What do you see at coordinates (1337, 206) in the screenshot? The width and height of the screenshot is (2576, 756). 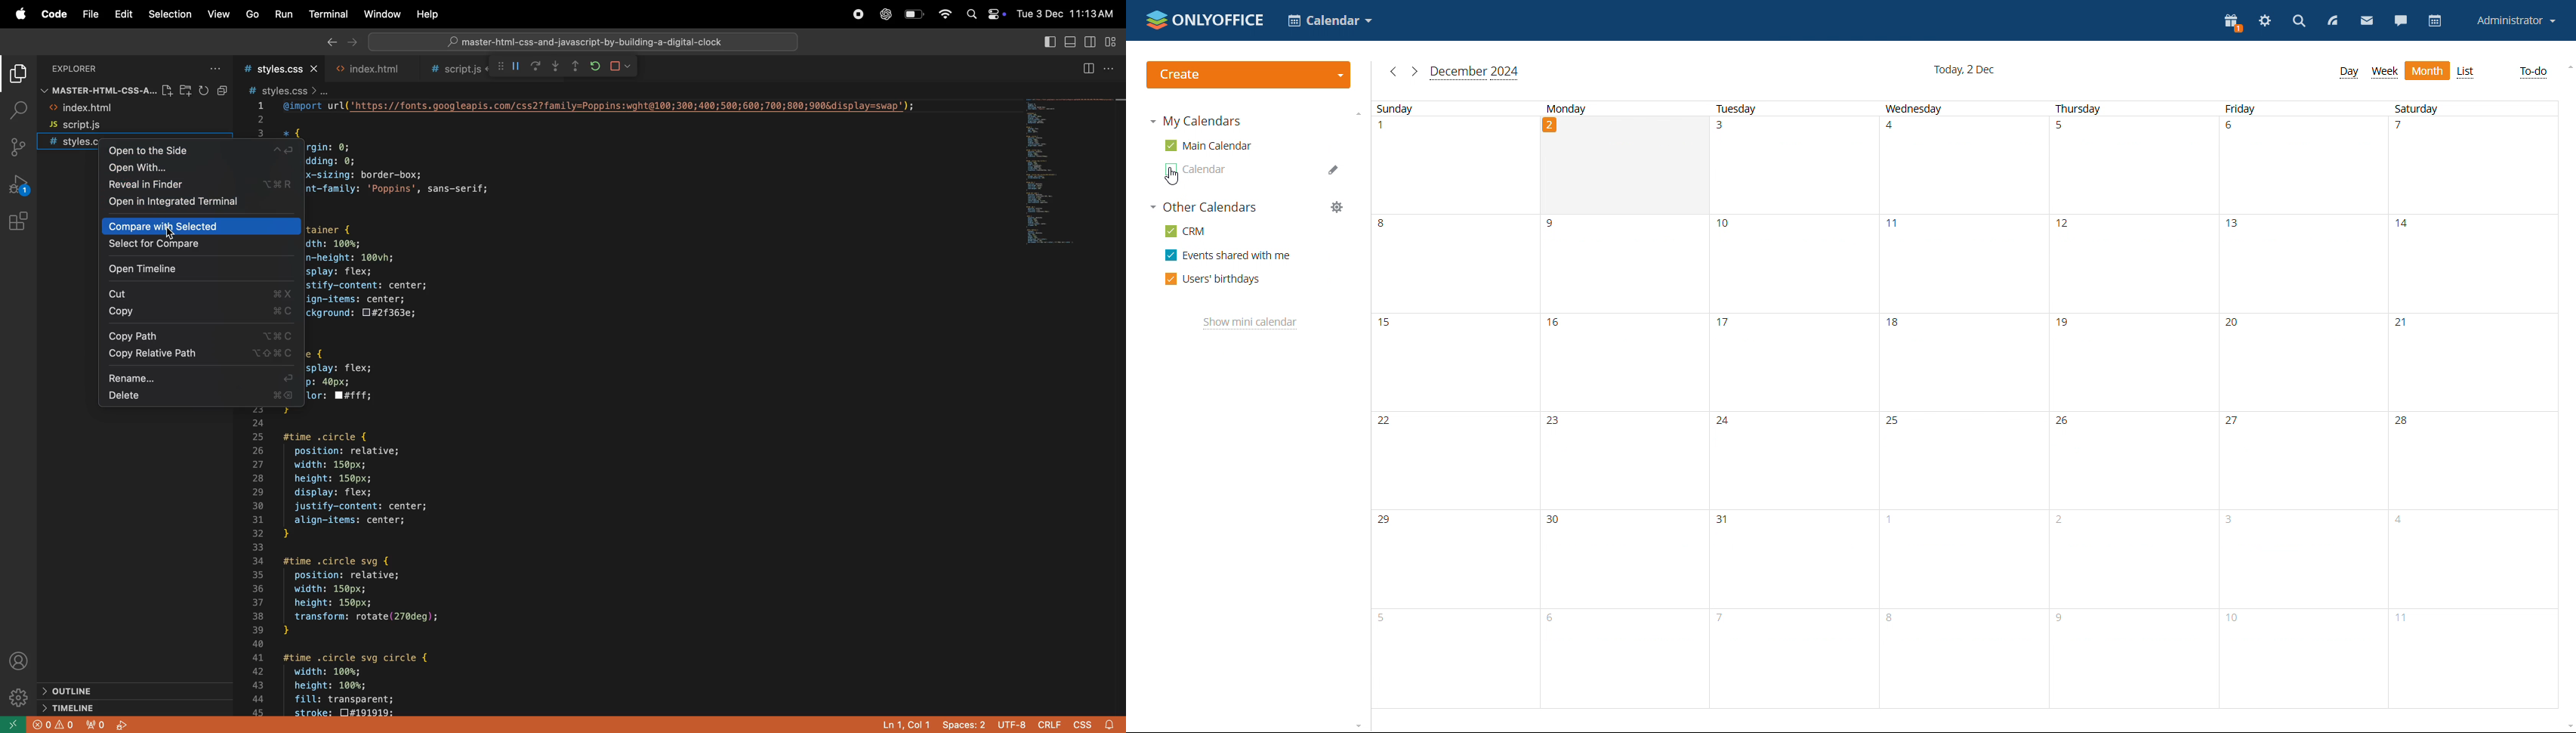 I see `manage` at bounding box center [1337, 206].